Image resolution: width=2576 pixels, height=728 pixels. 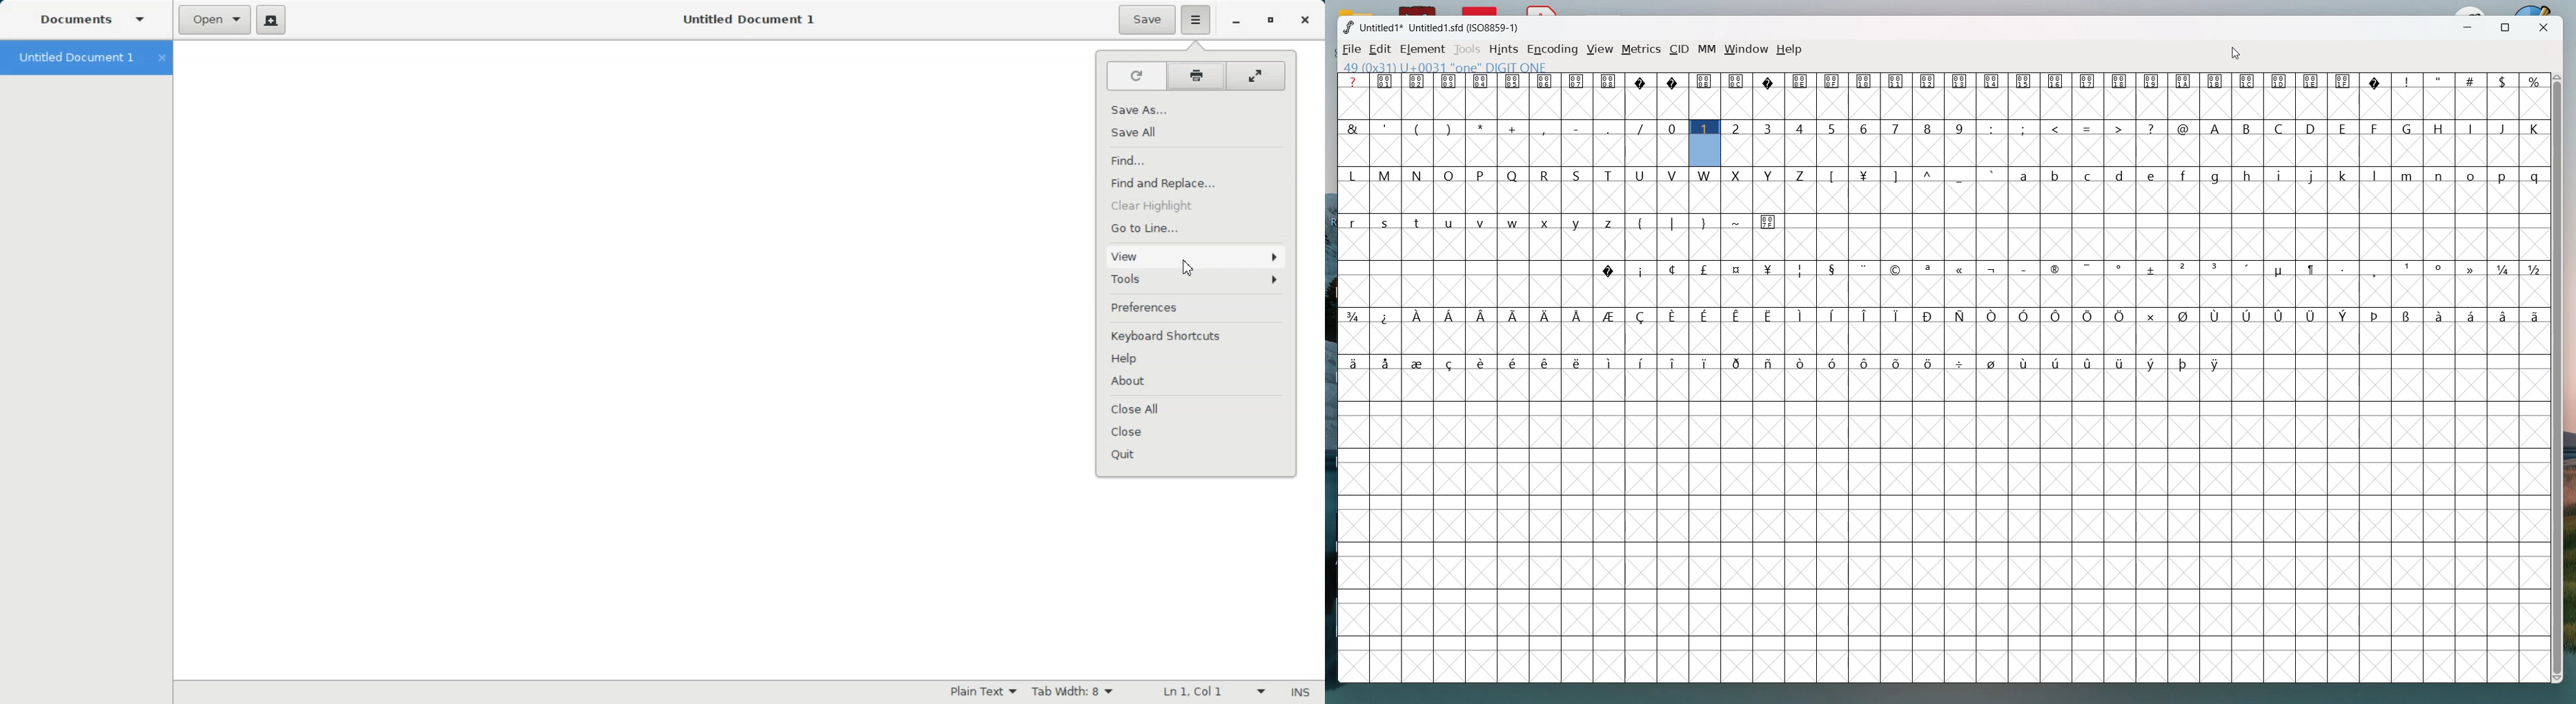 I want to click on symbol, so click(x=1578, y=364).